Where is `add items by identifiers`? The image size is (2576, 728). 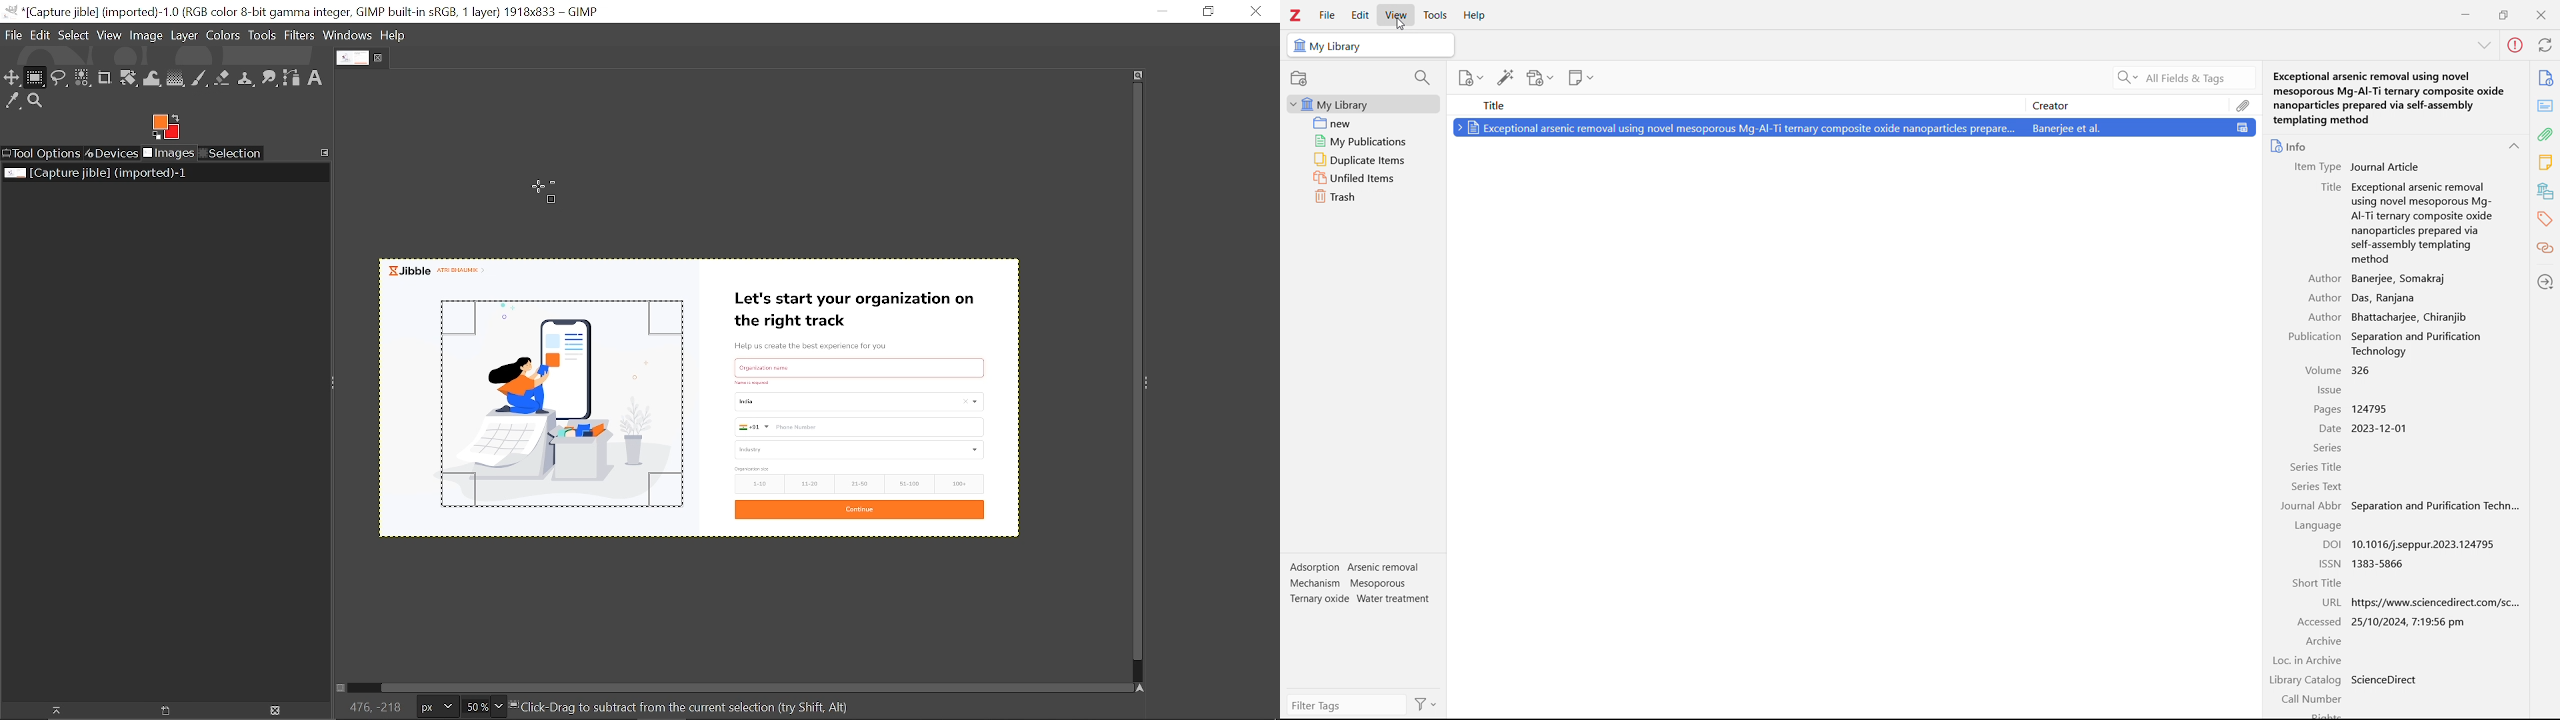 add items by identifiers is located at coordinates (1505, 77).